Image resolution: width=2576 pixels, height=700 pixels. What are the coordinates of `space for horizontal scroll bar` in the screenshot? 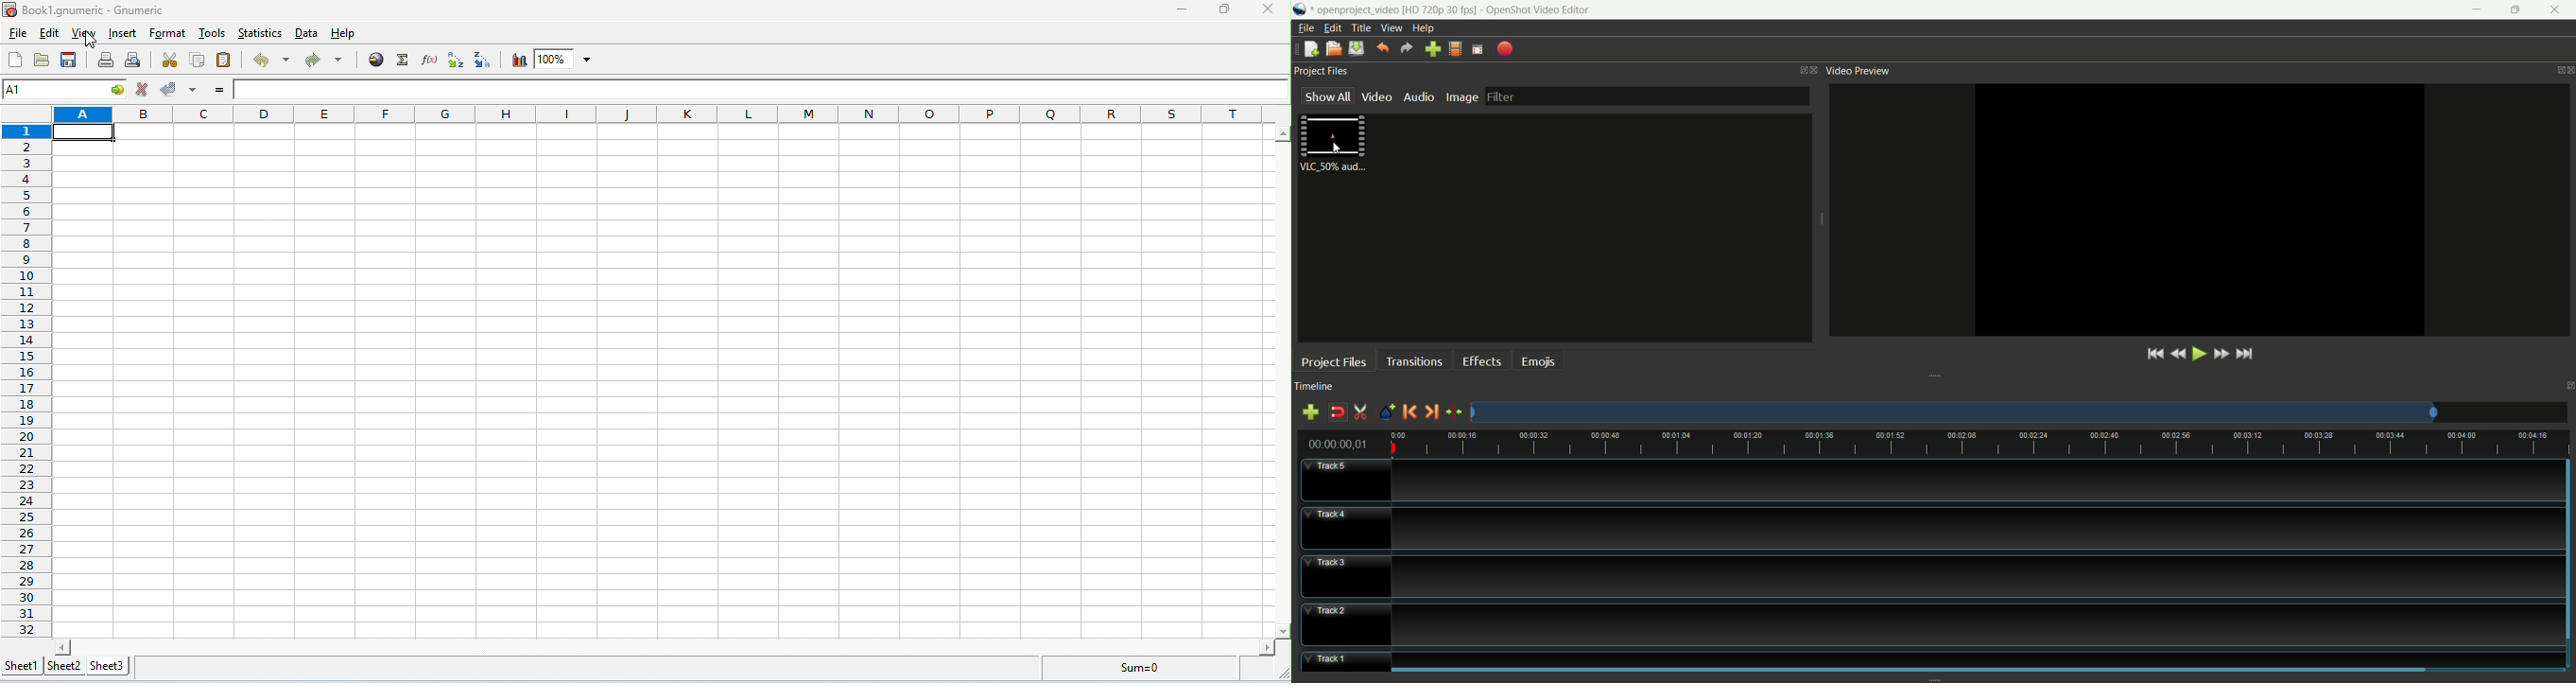 It's located at (666, 647).